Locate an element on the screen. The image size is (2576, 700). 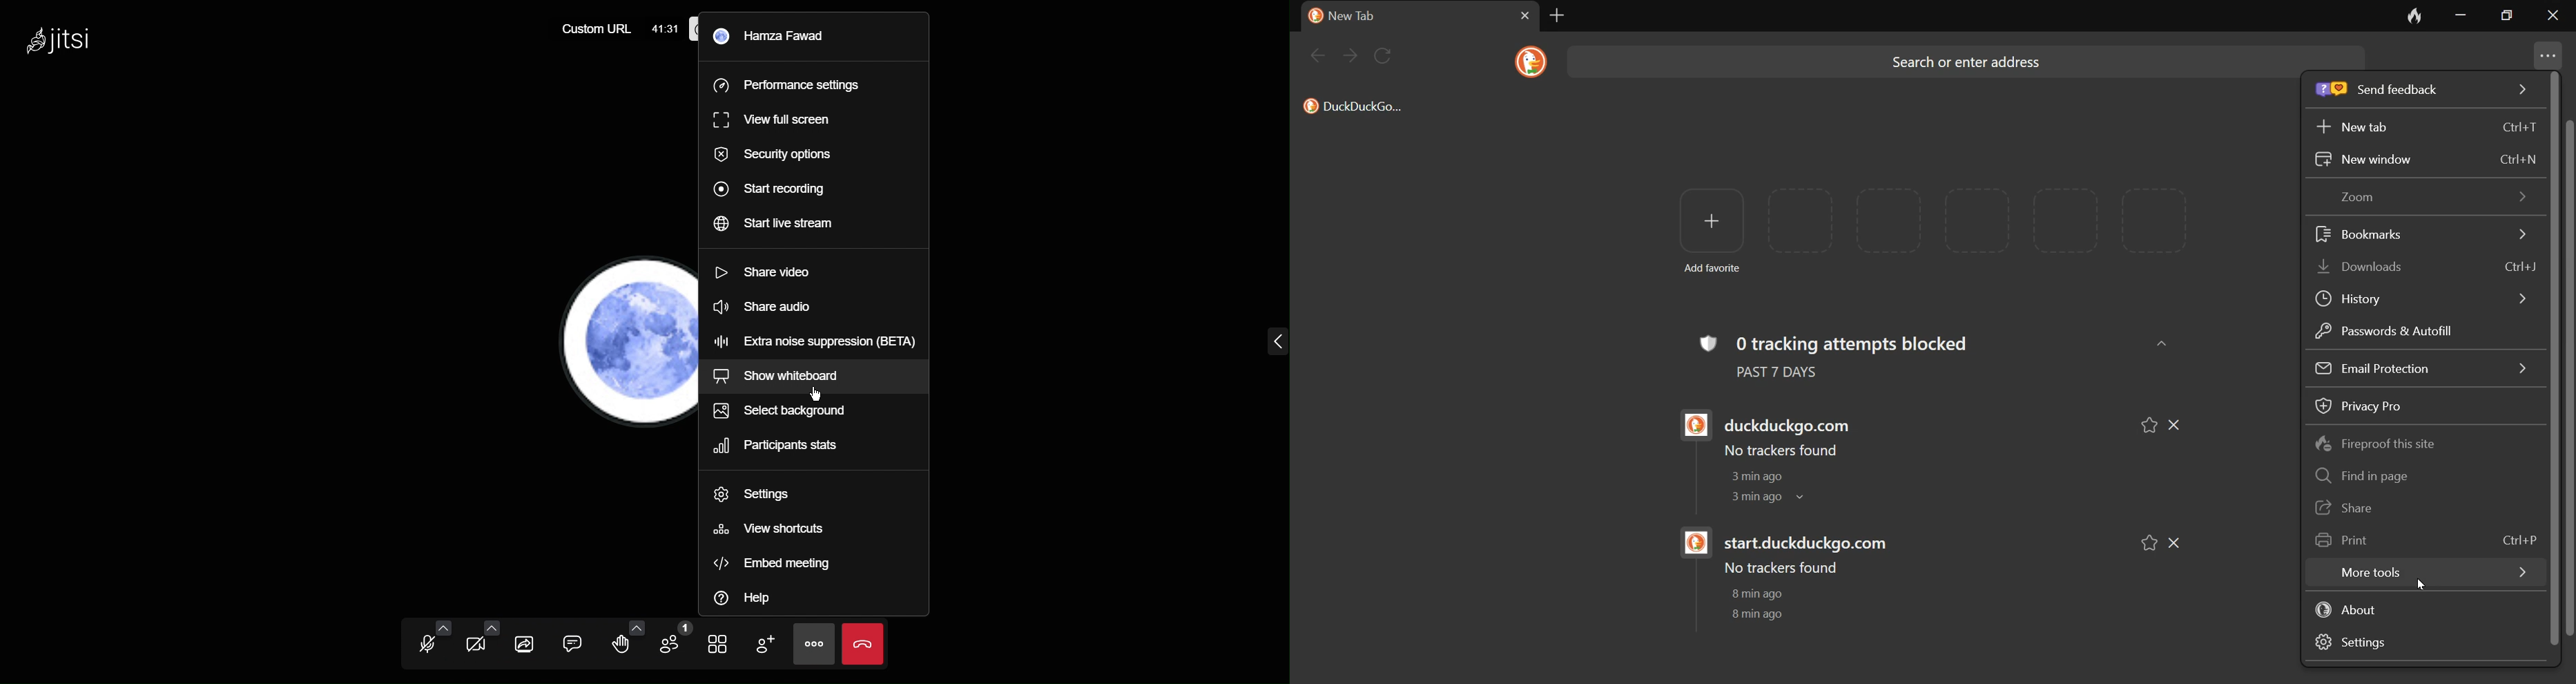
Start exploring is located at coordinates (768, 188).